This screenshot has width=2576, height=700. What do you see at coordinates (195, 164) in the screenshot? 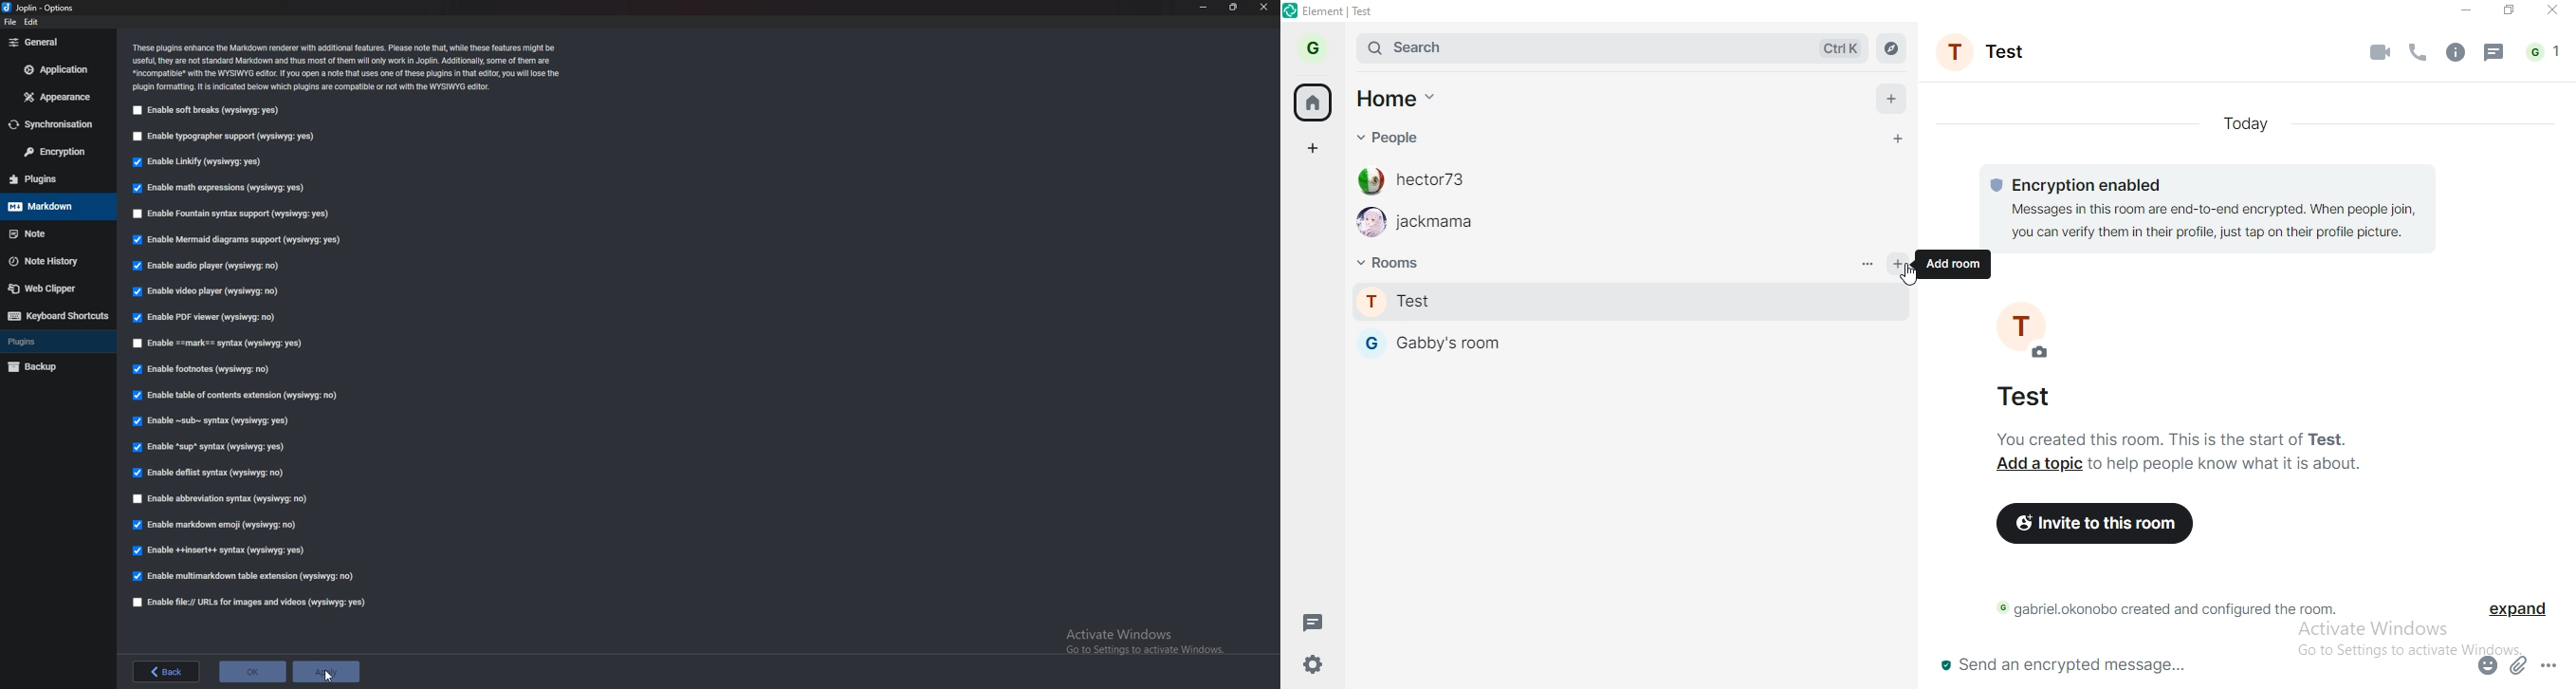
I see `Enable linkify (wysiwyg:yes)` at bounding box center [195, 164].